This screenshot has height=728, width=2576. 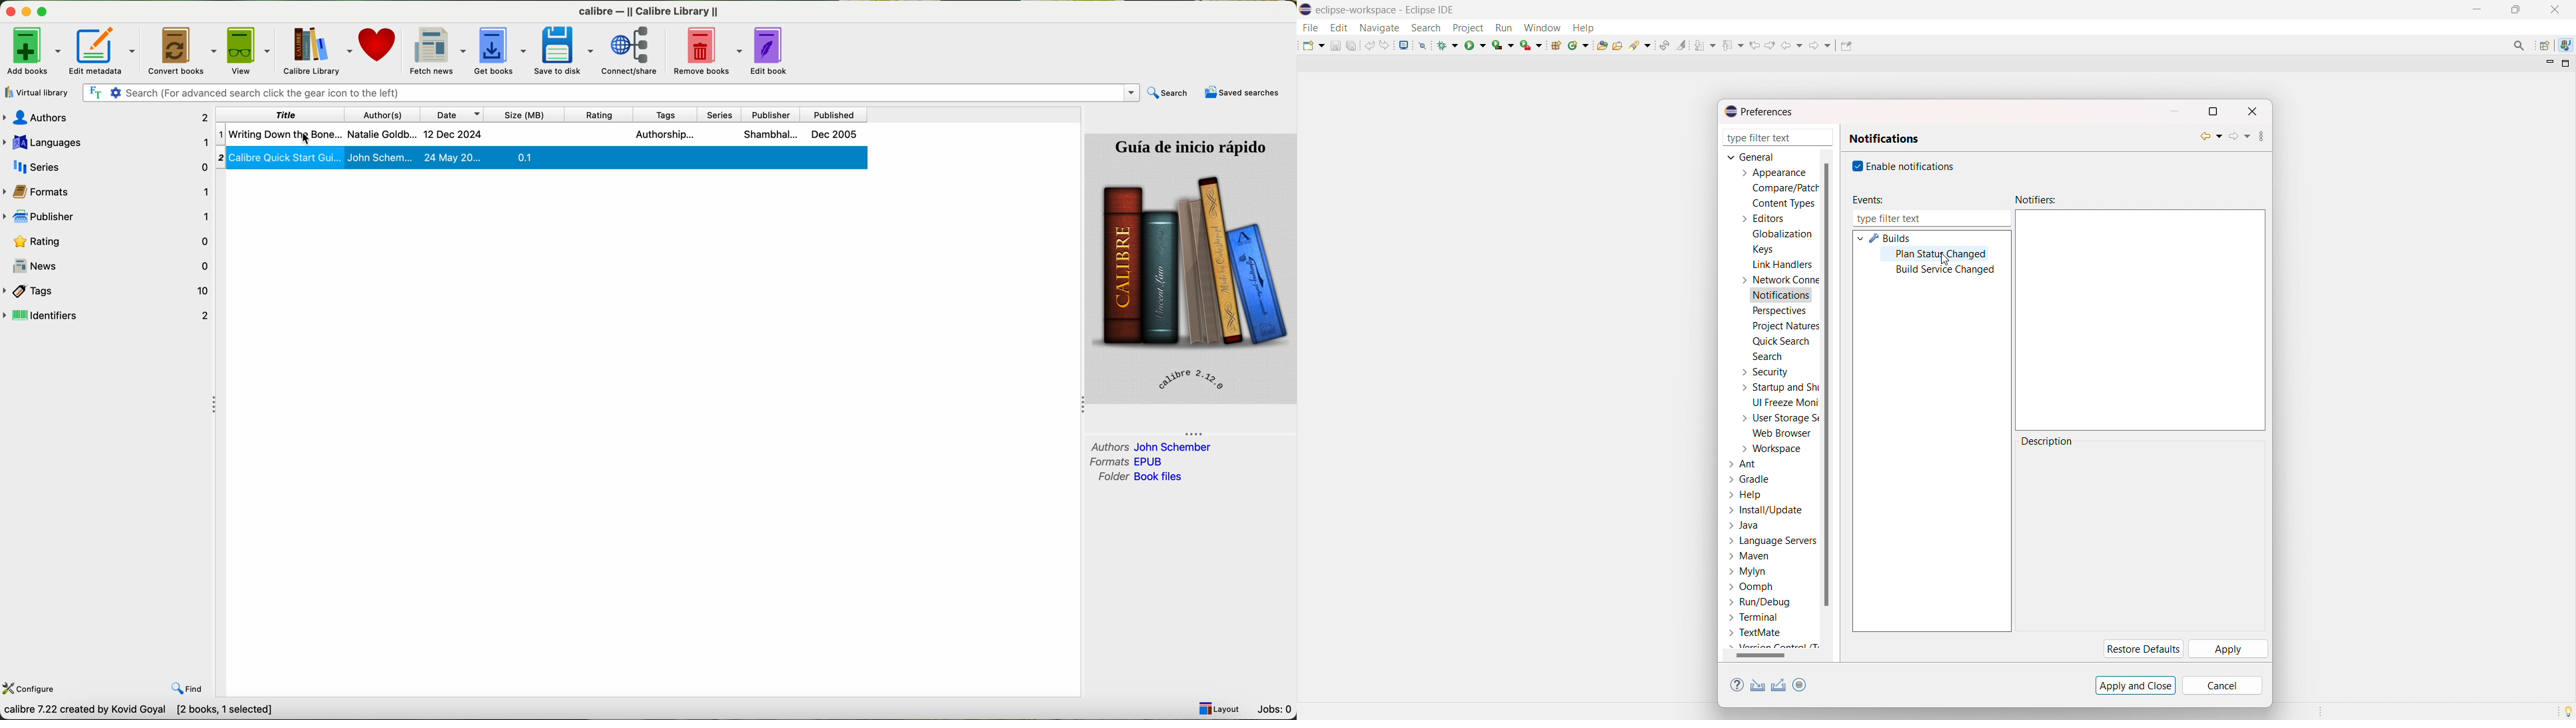 What do you see at coordinates (41, 90) in the screenshot?
I see `add books from a single folder` at bounding box center [41, 90].